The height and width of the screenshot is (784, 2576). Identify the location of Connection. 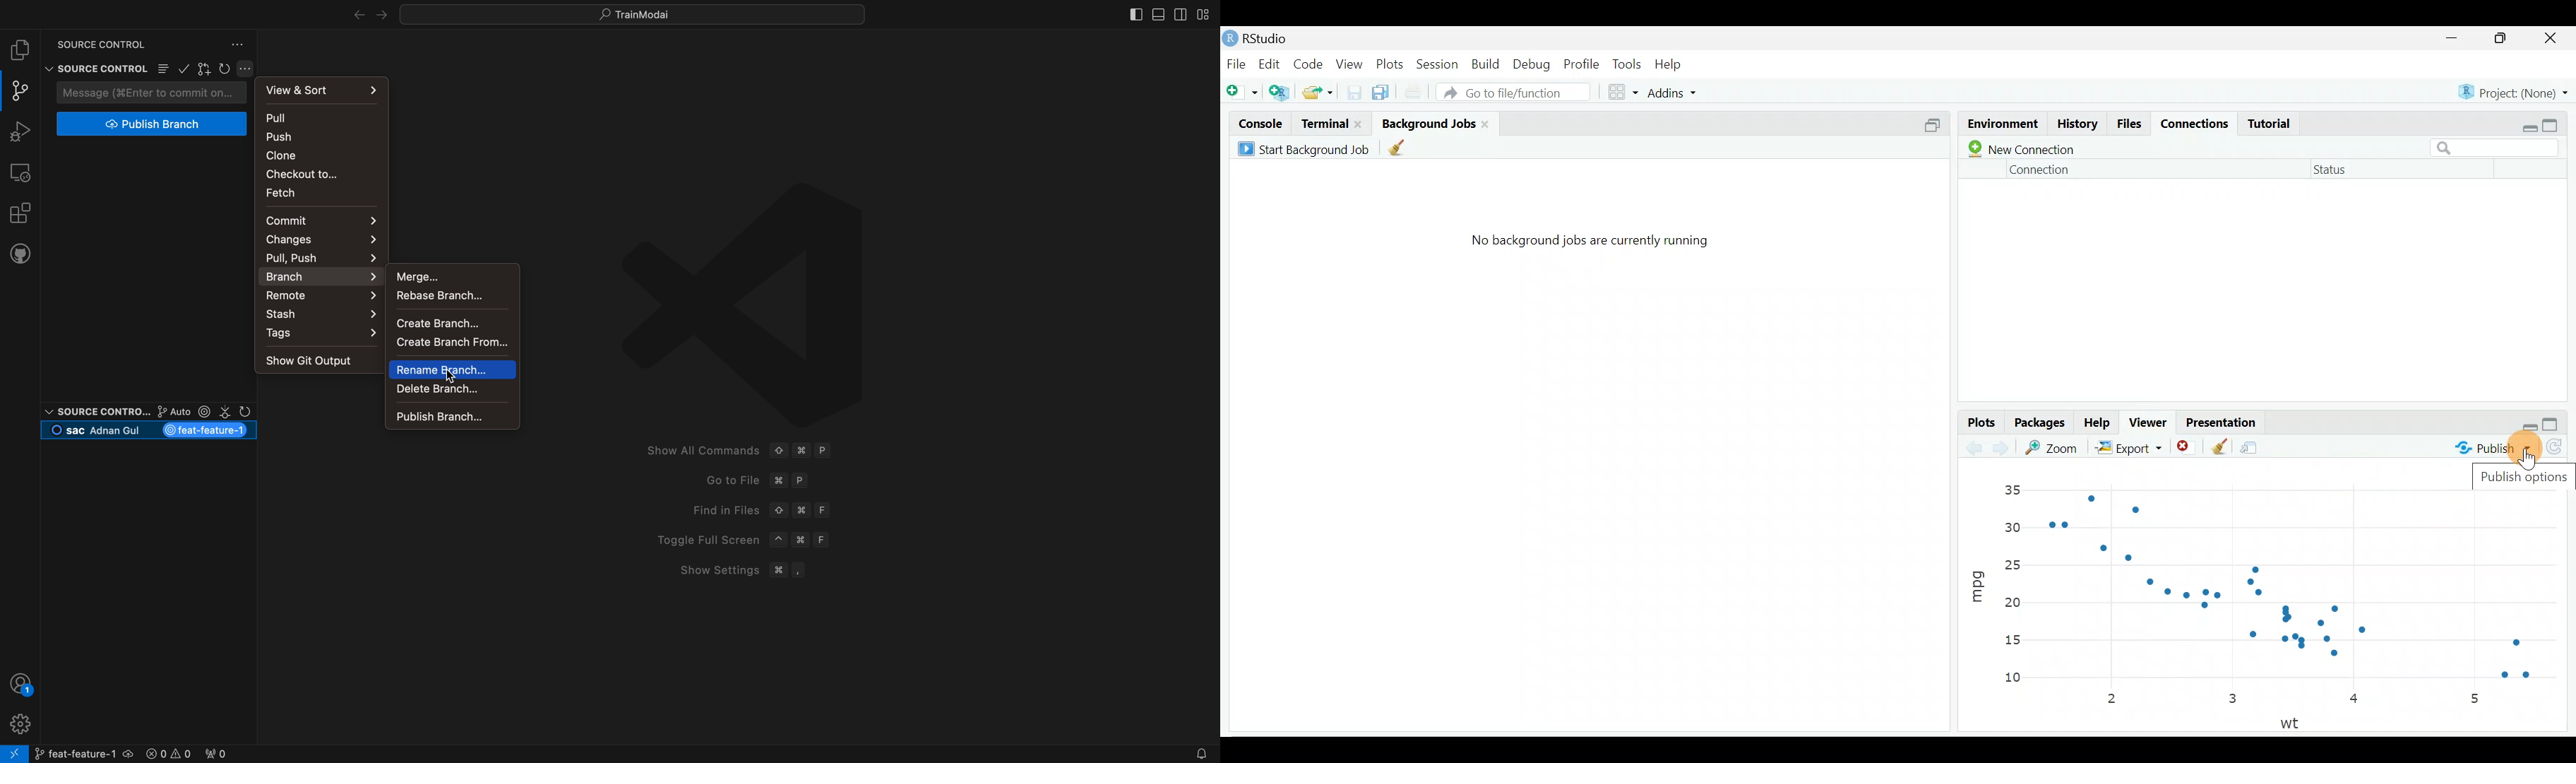
(2041, 170).